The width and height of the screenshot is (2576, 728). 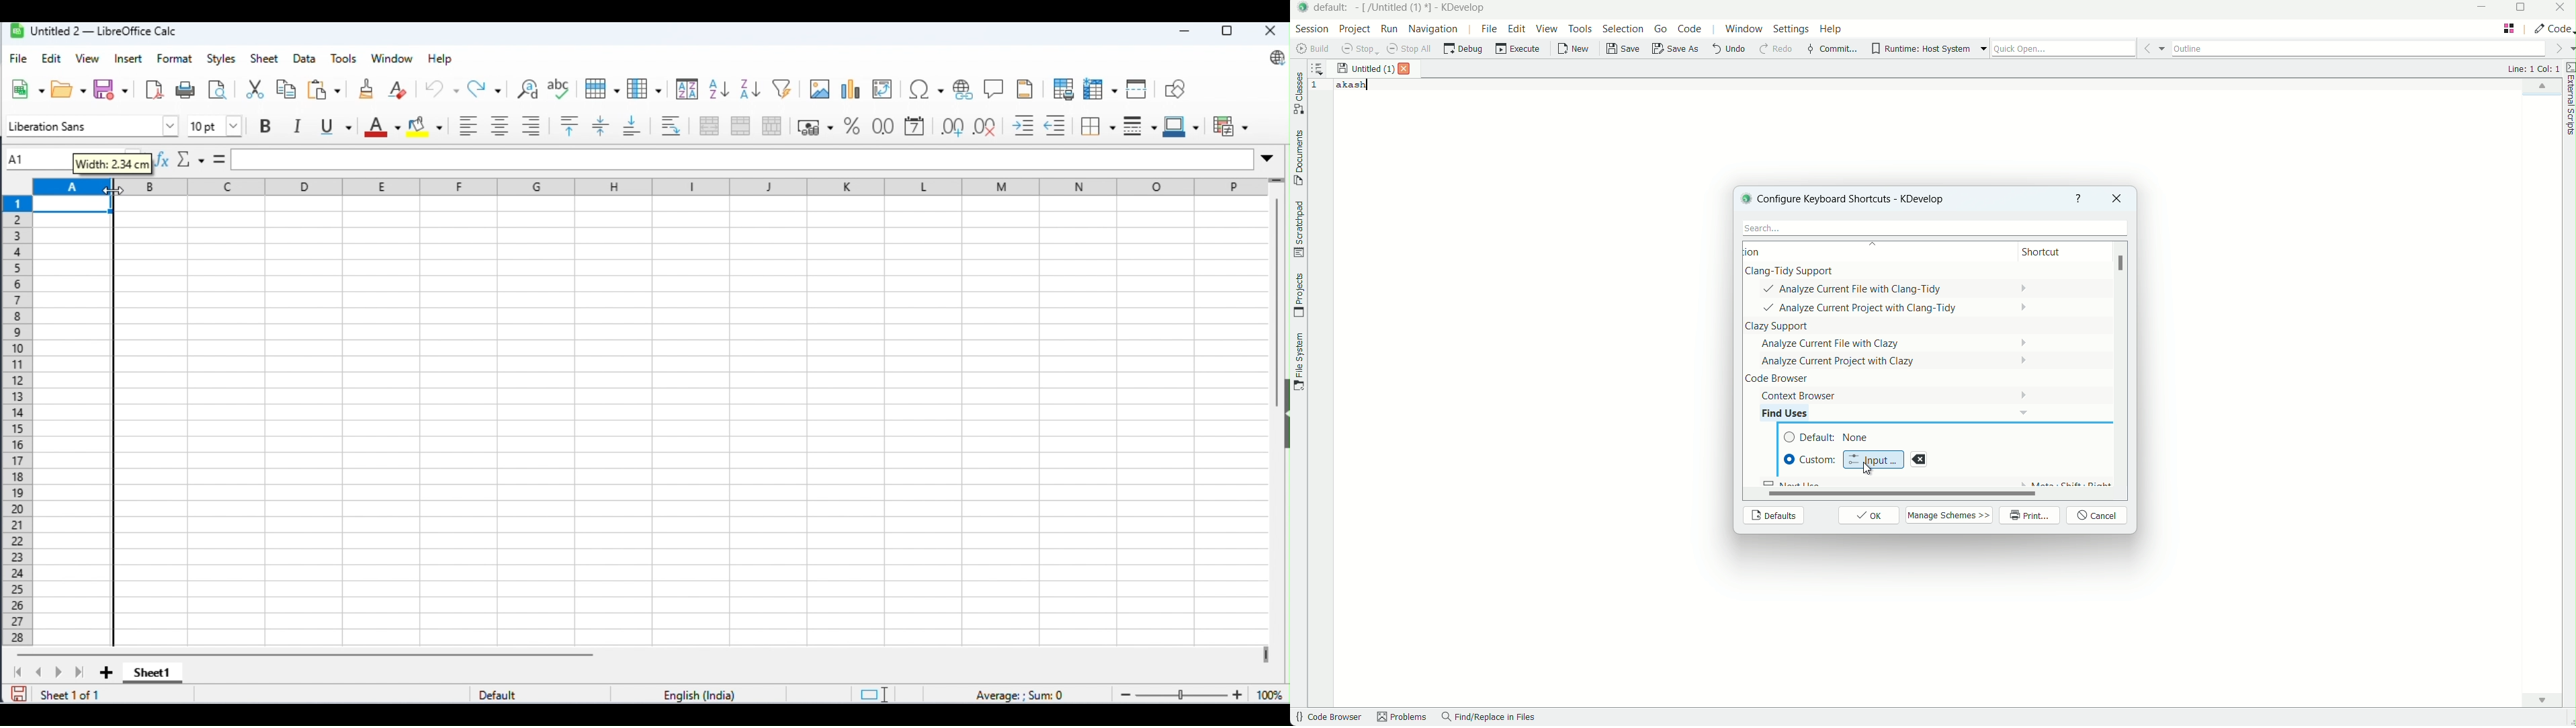 What do you see at coordinates (987, 126) in the screenshot?
I see `remove decimal place` at bounding box center [987, 126].